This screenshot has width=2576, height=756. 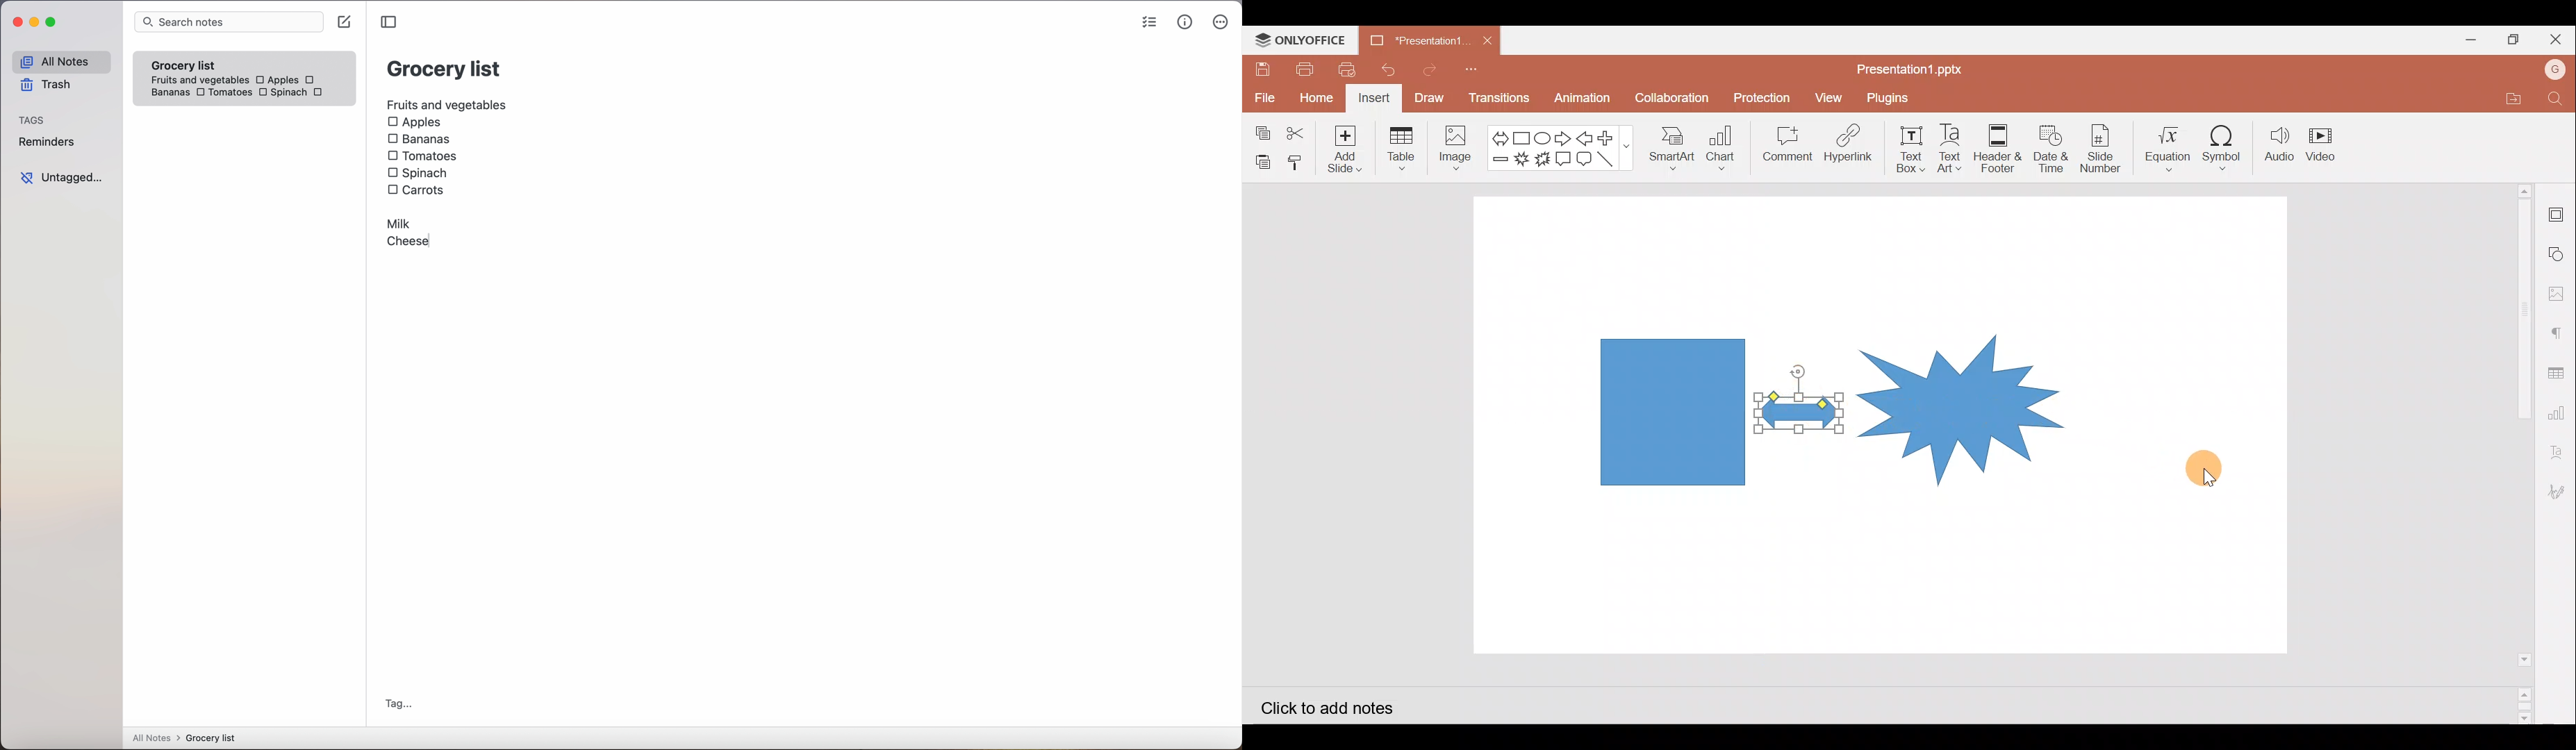 I want to click on bananas, so click(x=168, y=92).